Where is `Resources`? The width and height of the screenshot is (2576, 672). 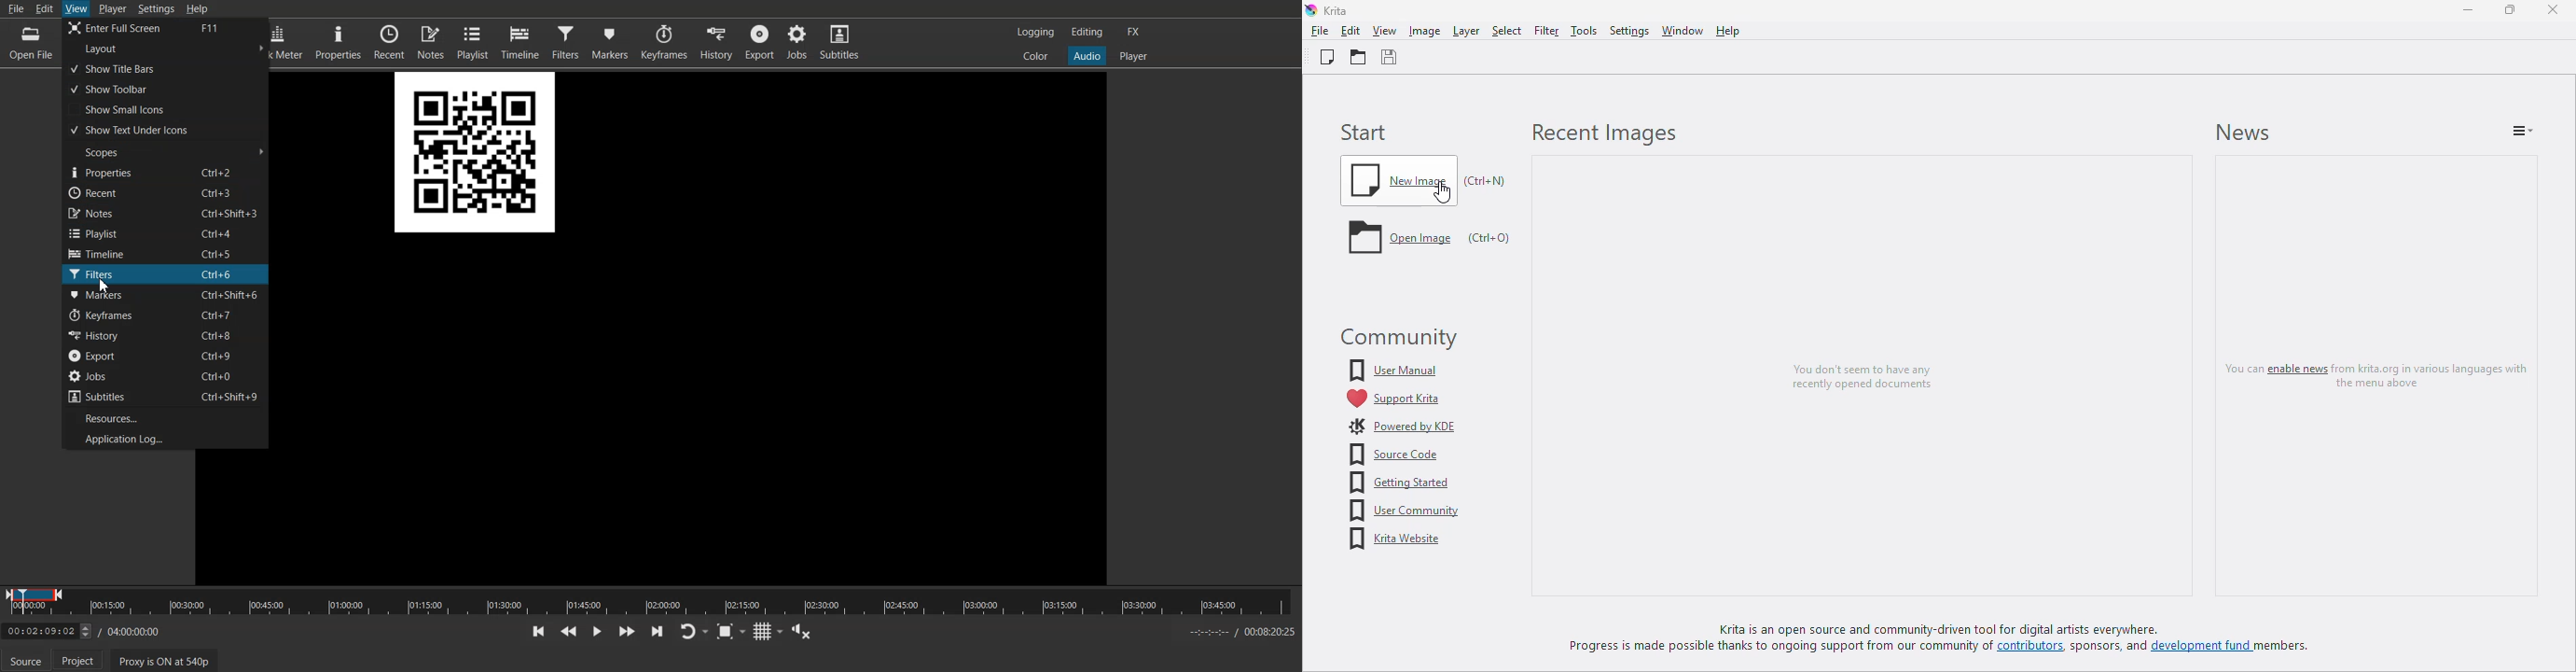
Resources is located at coordinates (166, 417).